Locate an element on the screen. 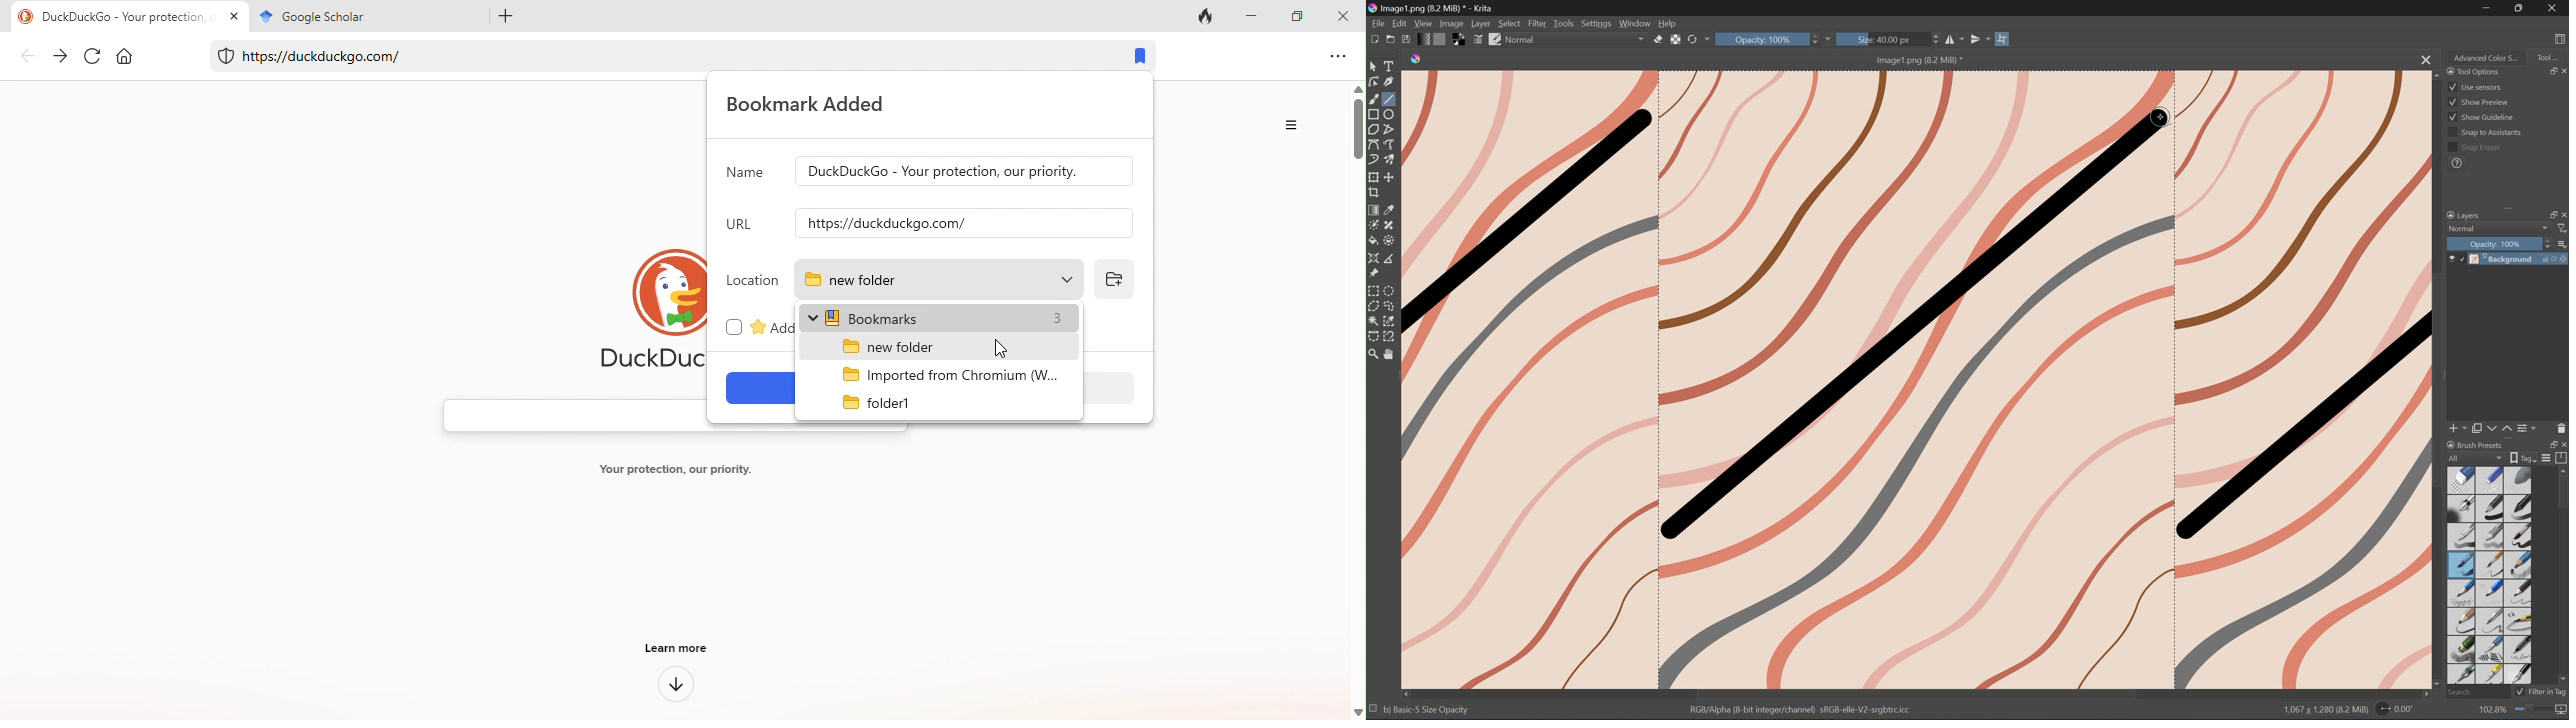  Scroll Up is located at coordinates (2562, 470).